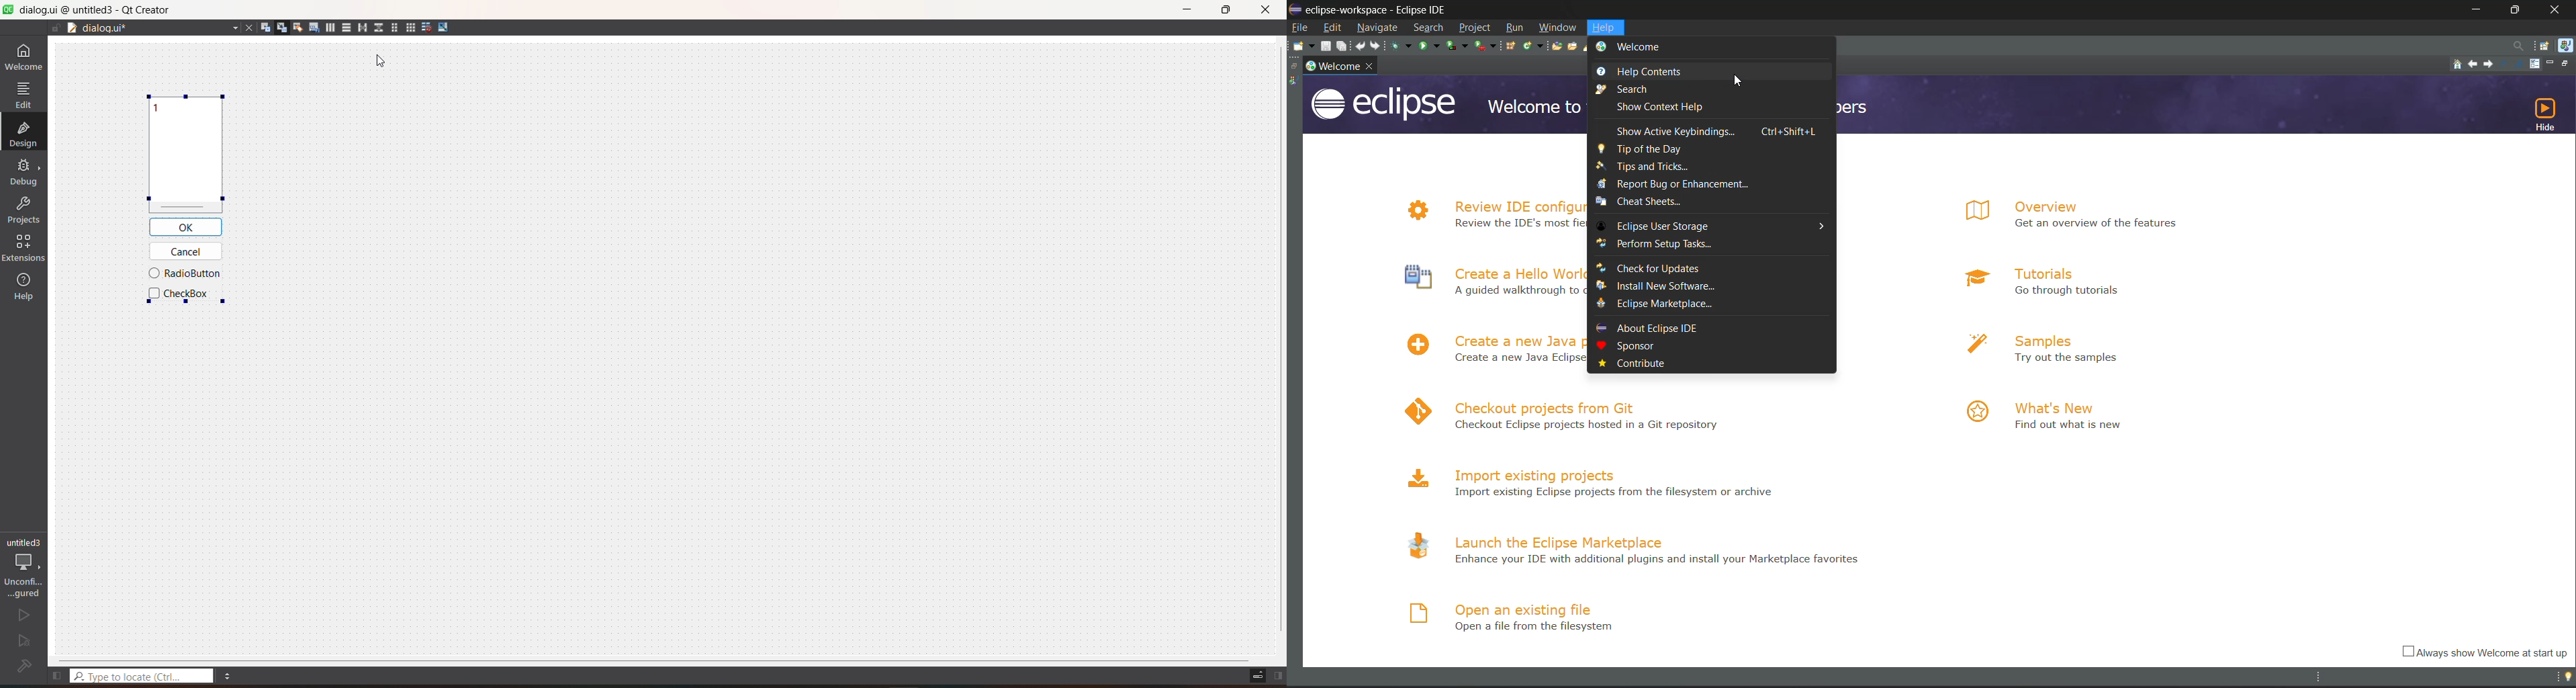  I want to click on Enhance your IDE with additional plugins and install your Marketplace favourites, so click(1655, 562).